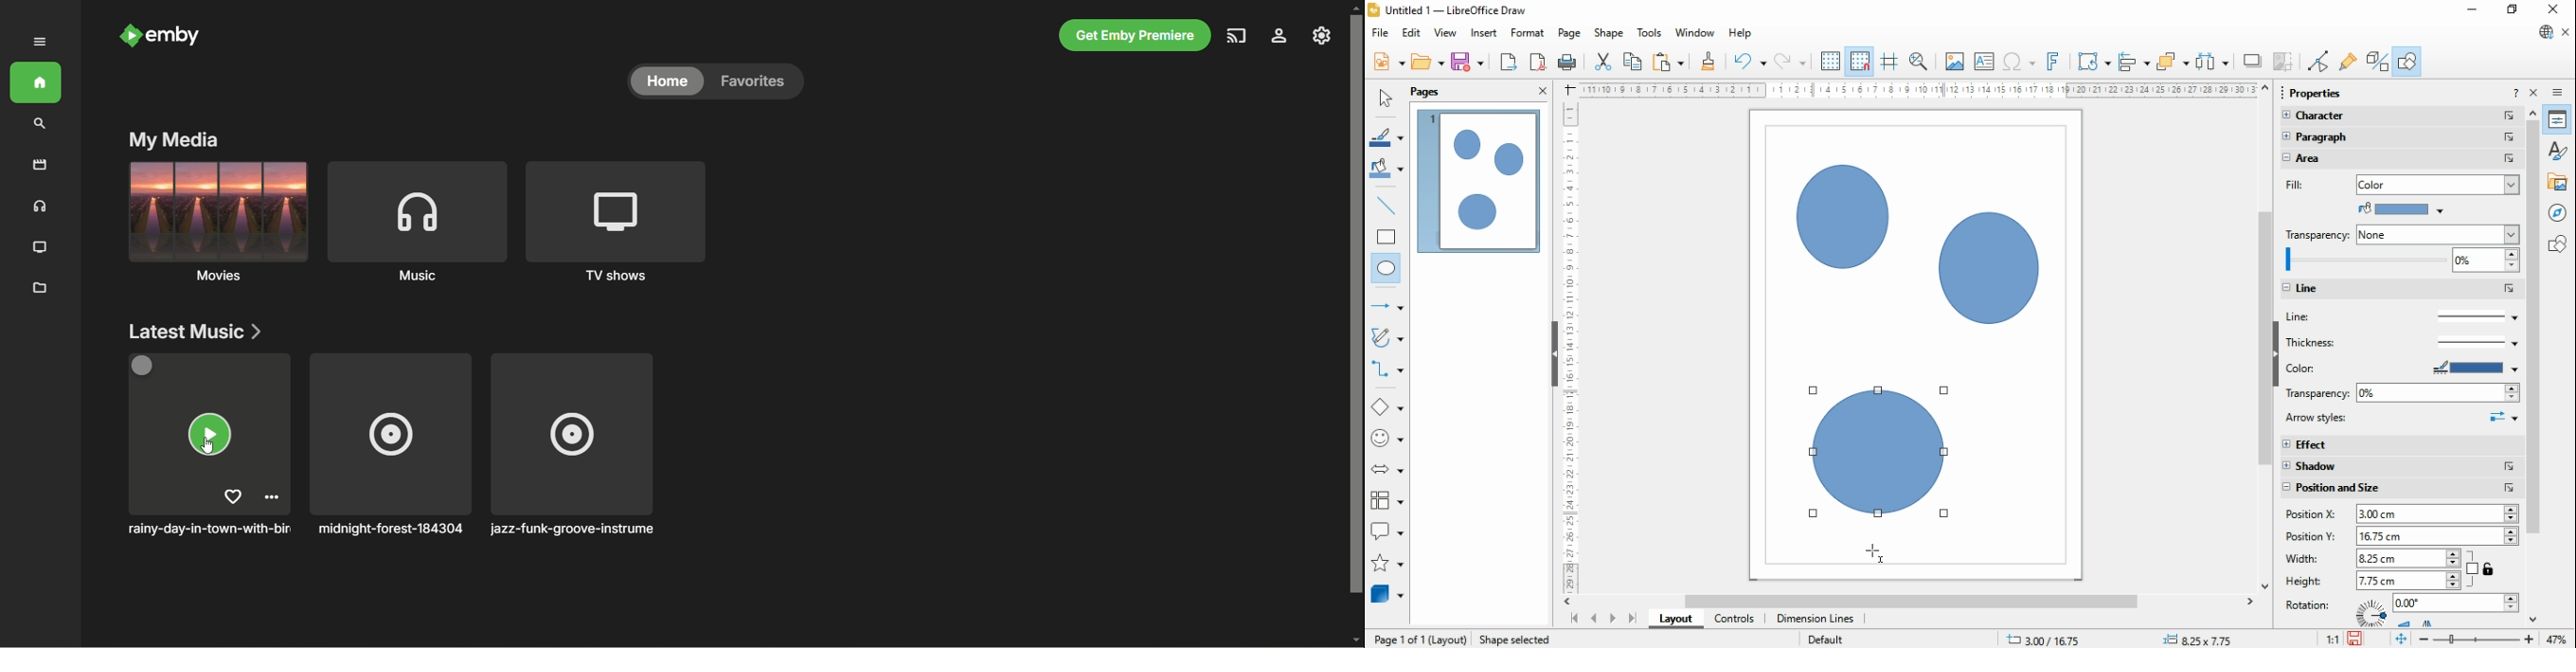 The height and width of the screenshot is (672, 2576). What do you see at coordinates (1382, 32) in the screenshot?
I see `file` at bounding box center [1382, 32].